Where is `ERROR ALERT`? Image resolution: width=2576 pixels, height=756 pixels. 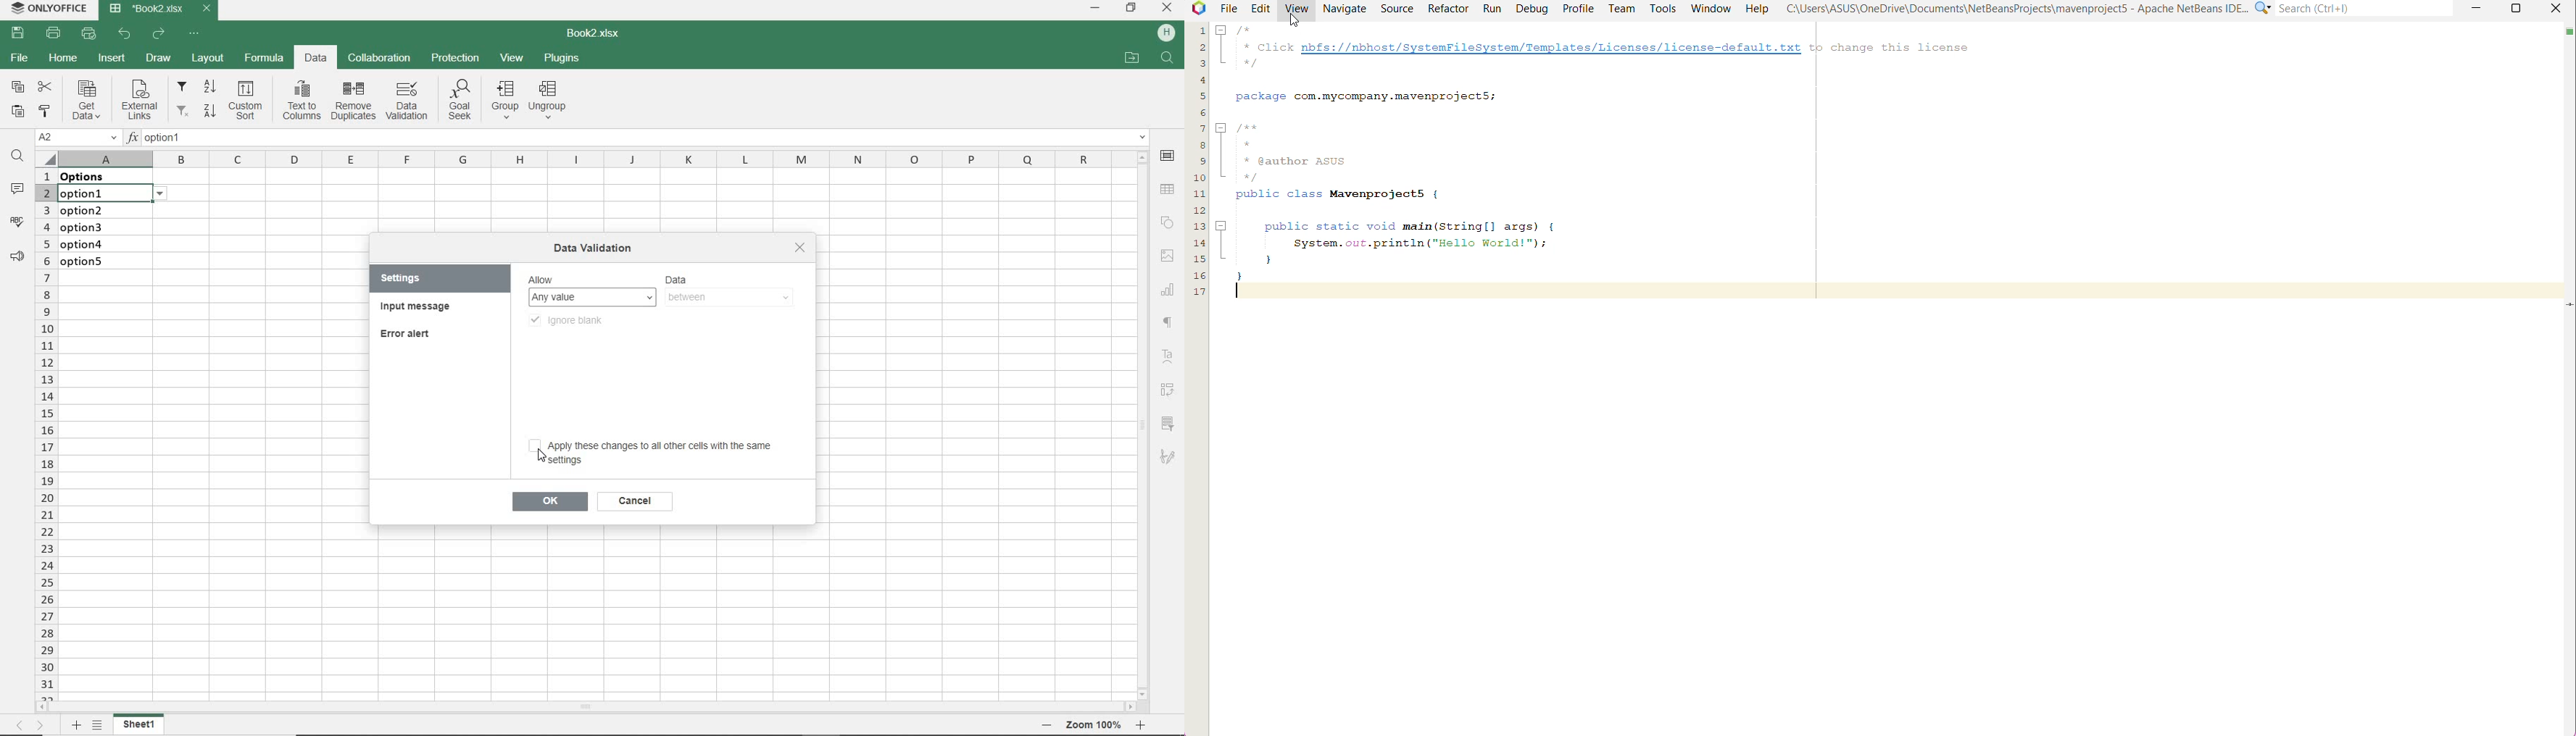 ERROR ALERT is located at coordinates (408, 335).